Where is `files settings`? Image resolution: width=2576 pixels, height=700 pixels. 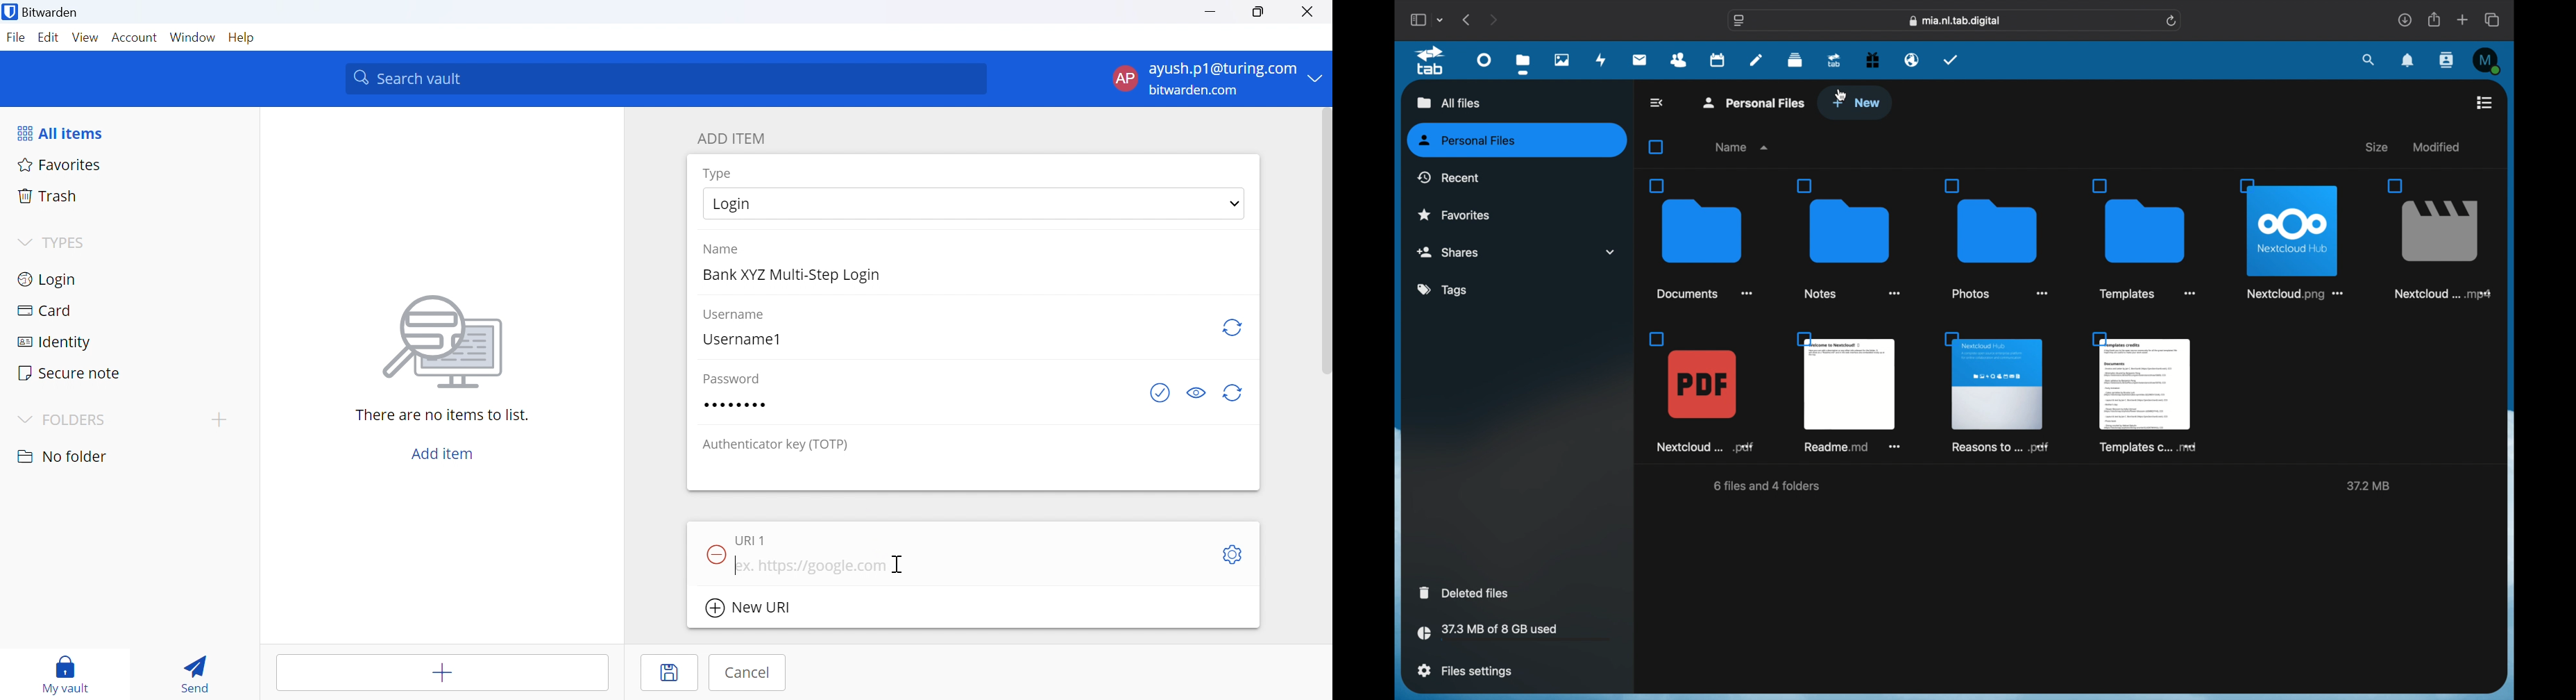 files settings is located at coordinates (1465, 671).